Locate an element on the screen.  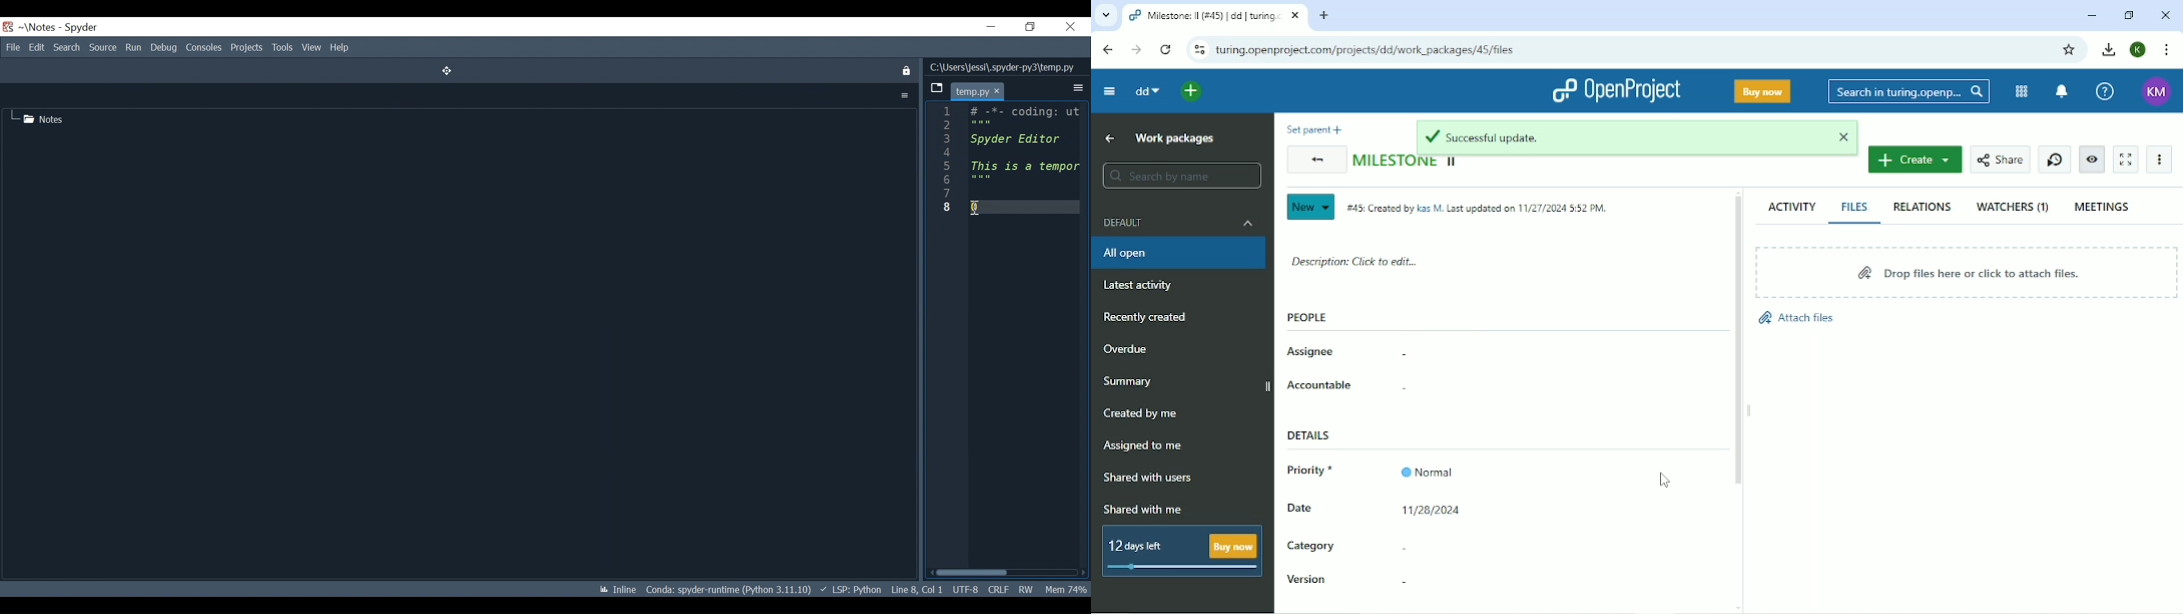
New is located at coordinates (1309, 207).